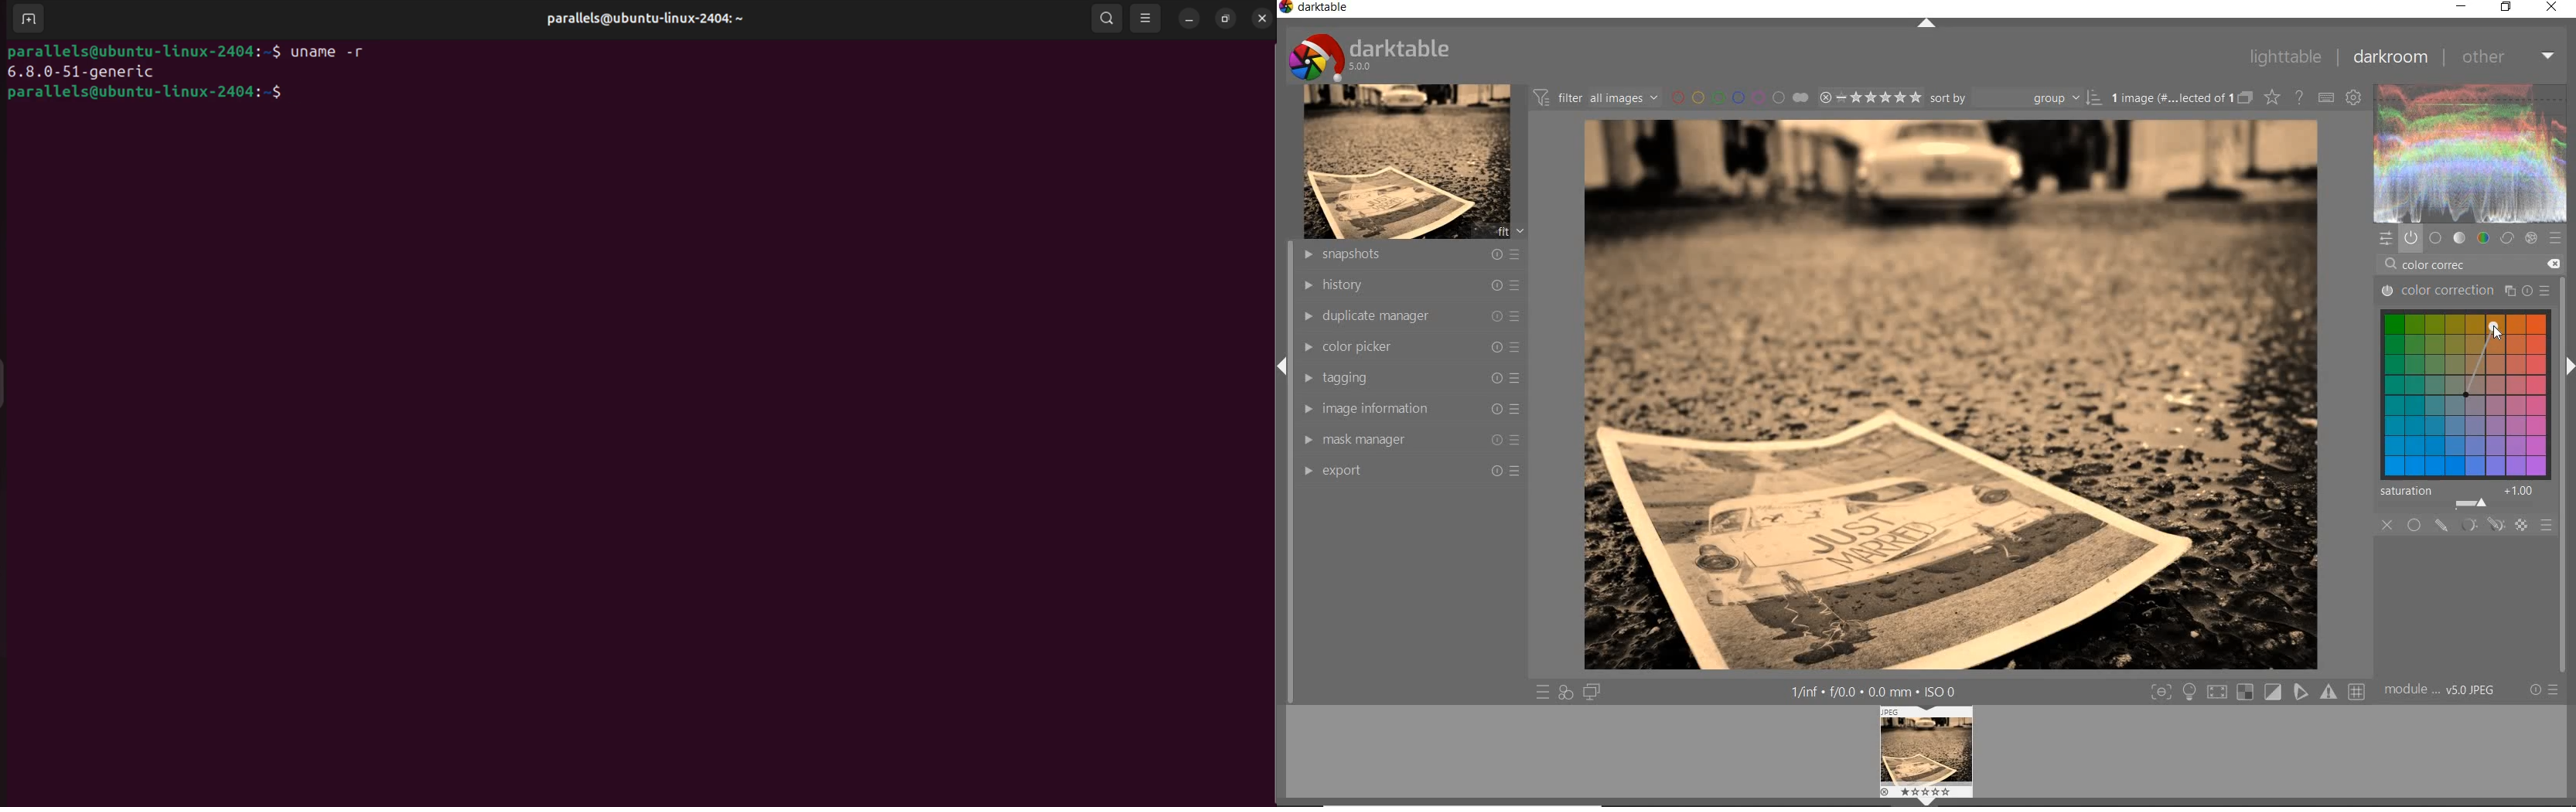 The width and height of the screenshot is (2576, 812). I want to click on parallels@ubuntu-linux-2404: ~$, so click(142, 49).